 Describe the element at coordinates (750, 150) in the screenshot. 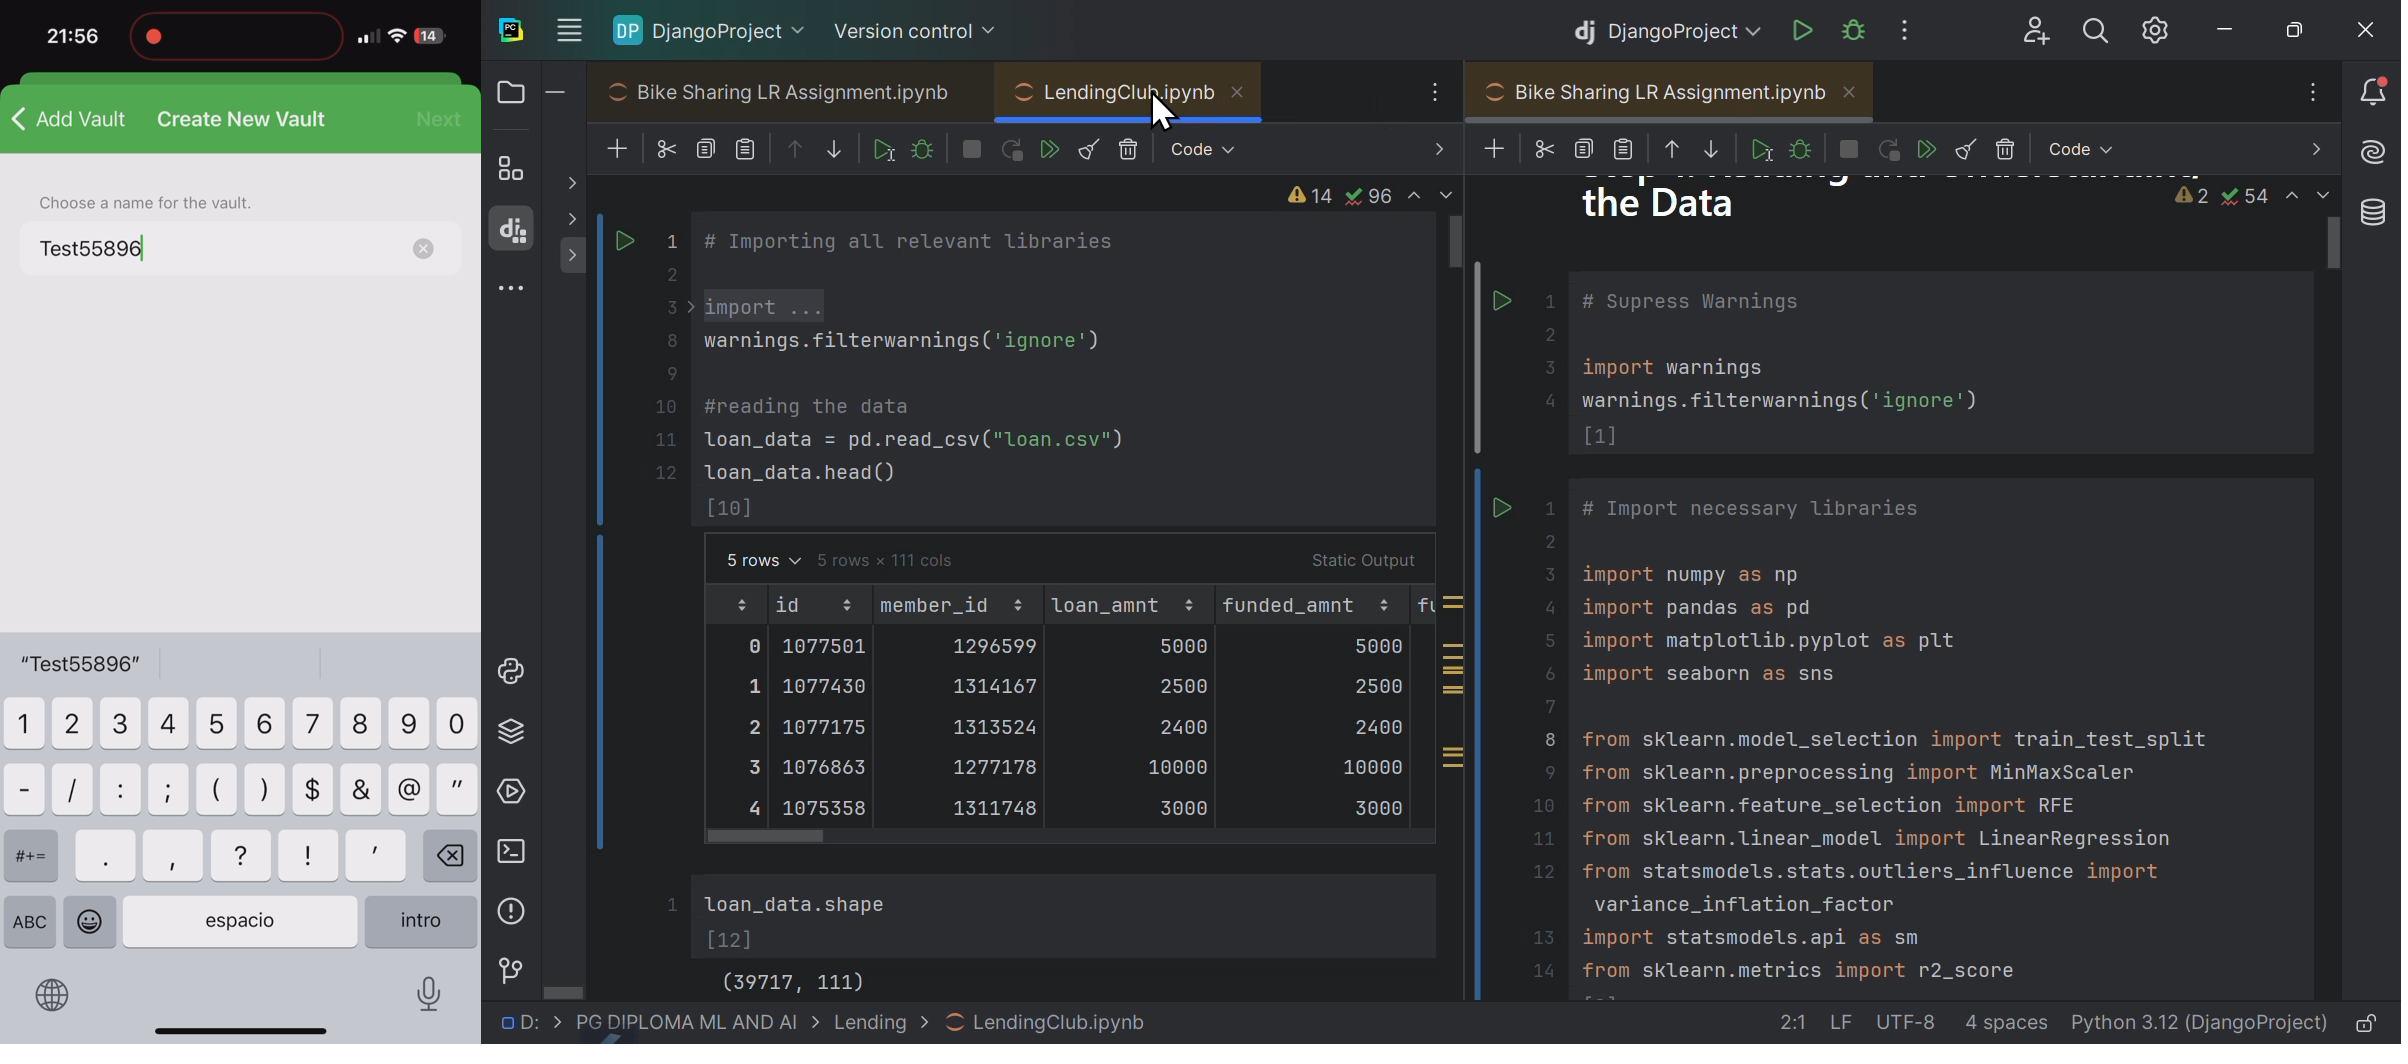

I see `paste` at that location.